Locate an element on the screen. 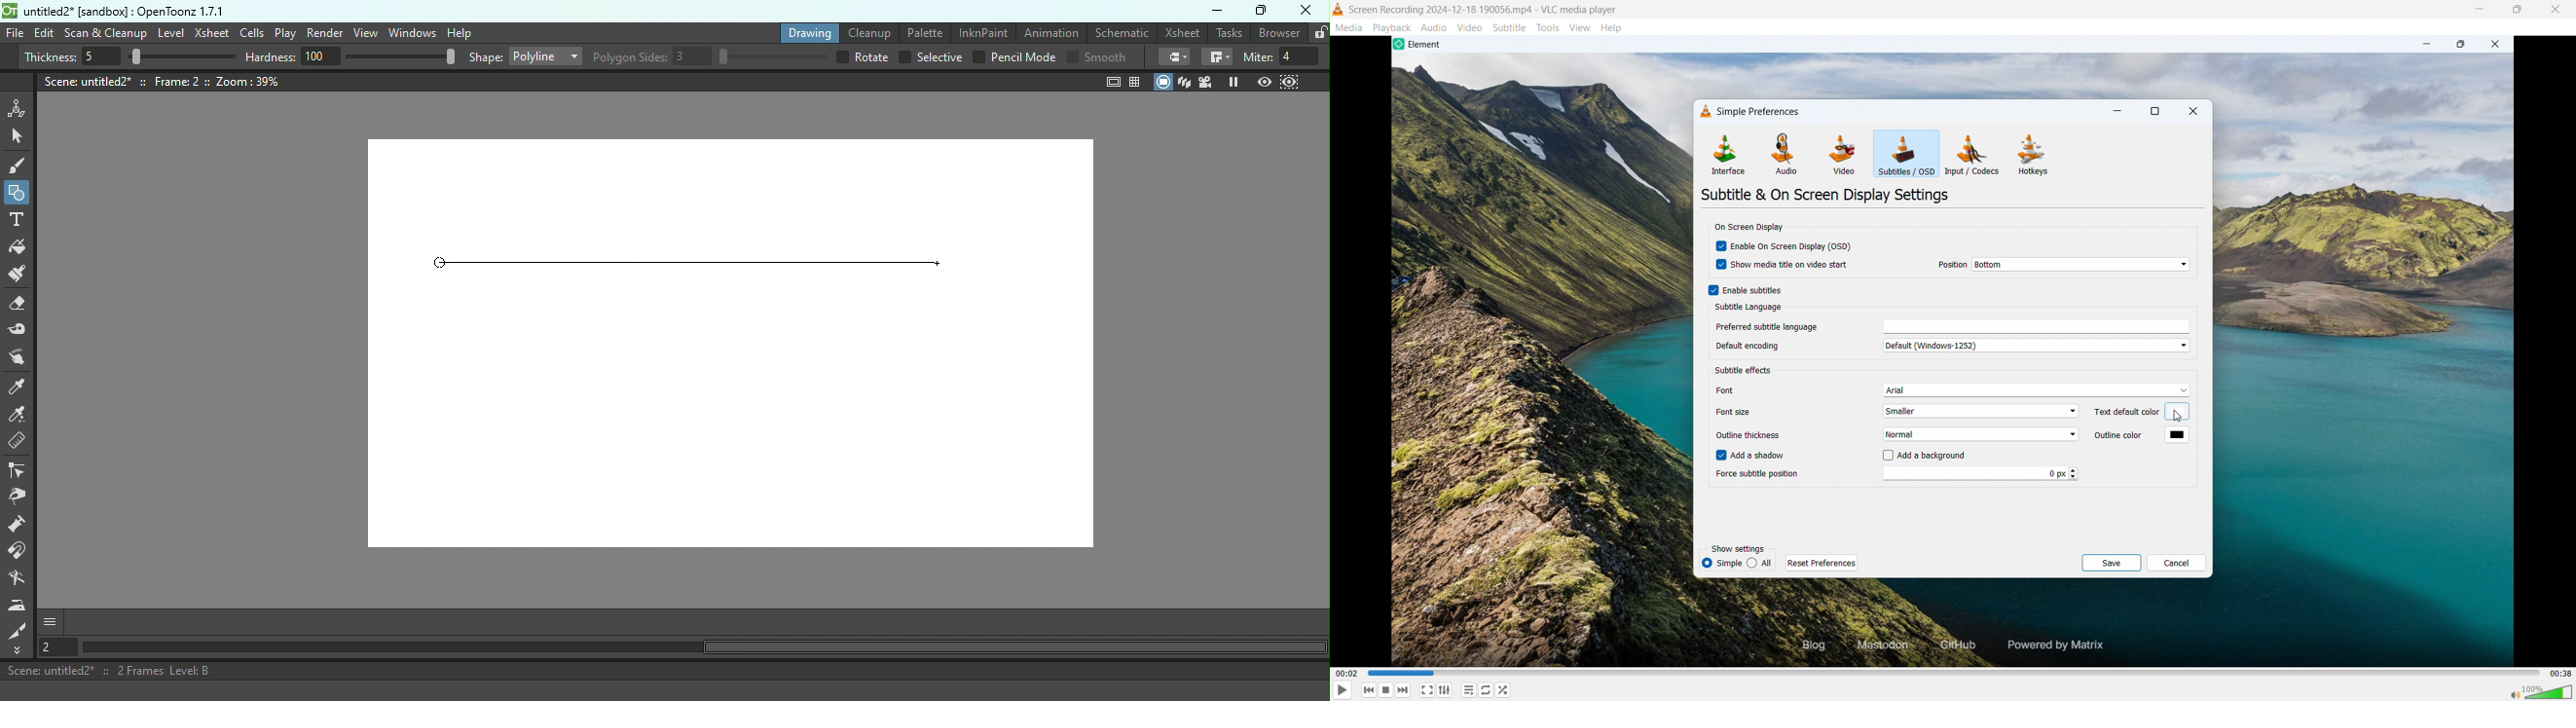 The width and height of the screenshot is (2576, 728). Enable on screen display  is located at coordinates (1793, 246).